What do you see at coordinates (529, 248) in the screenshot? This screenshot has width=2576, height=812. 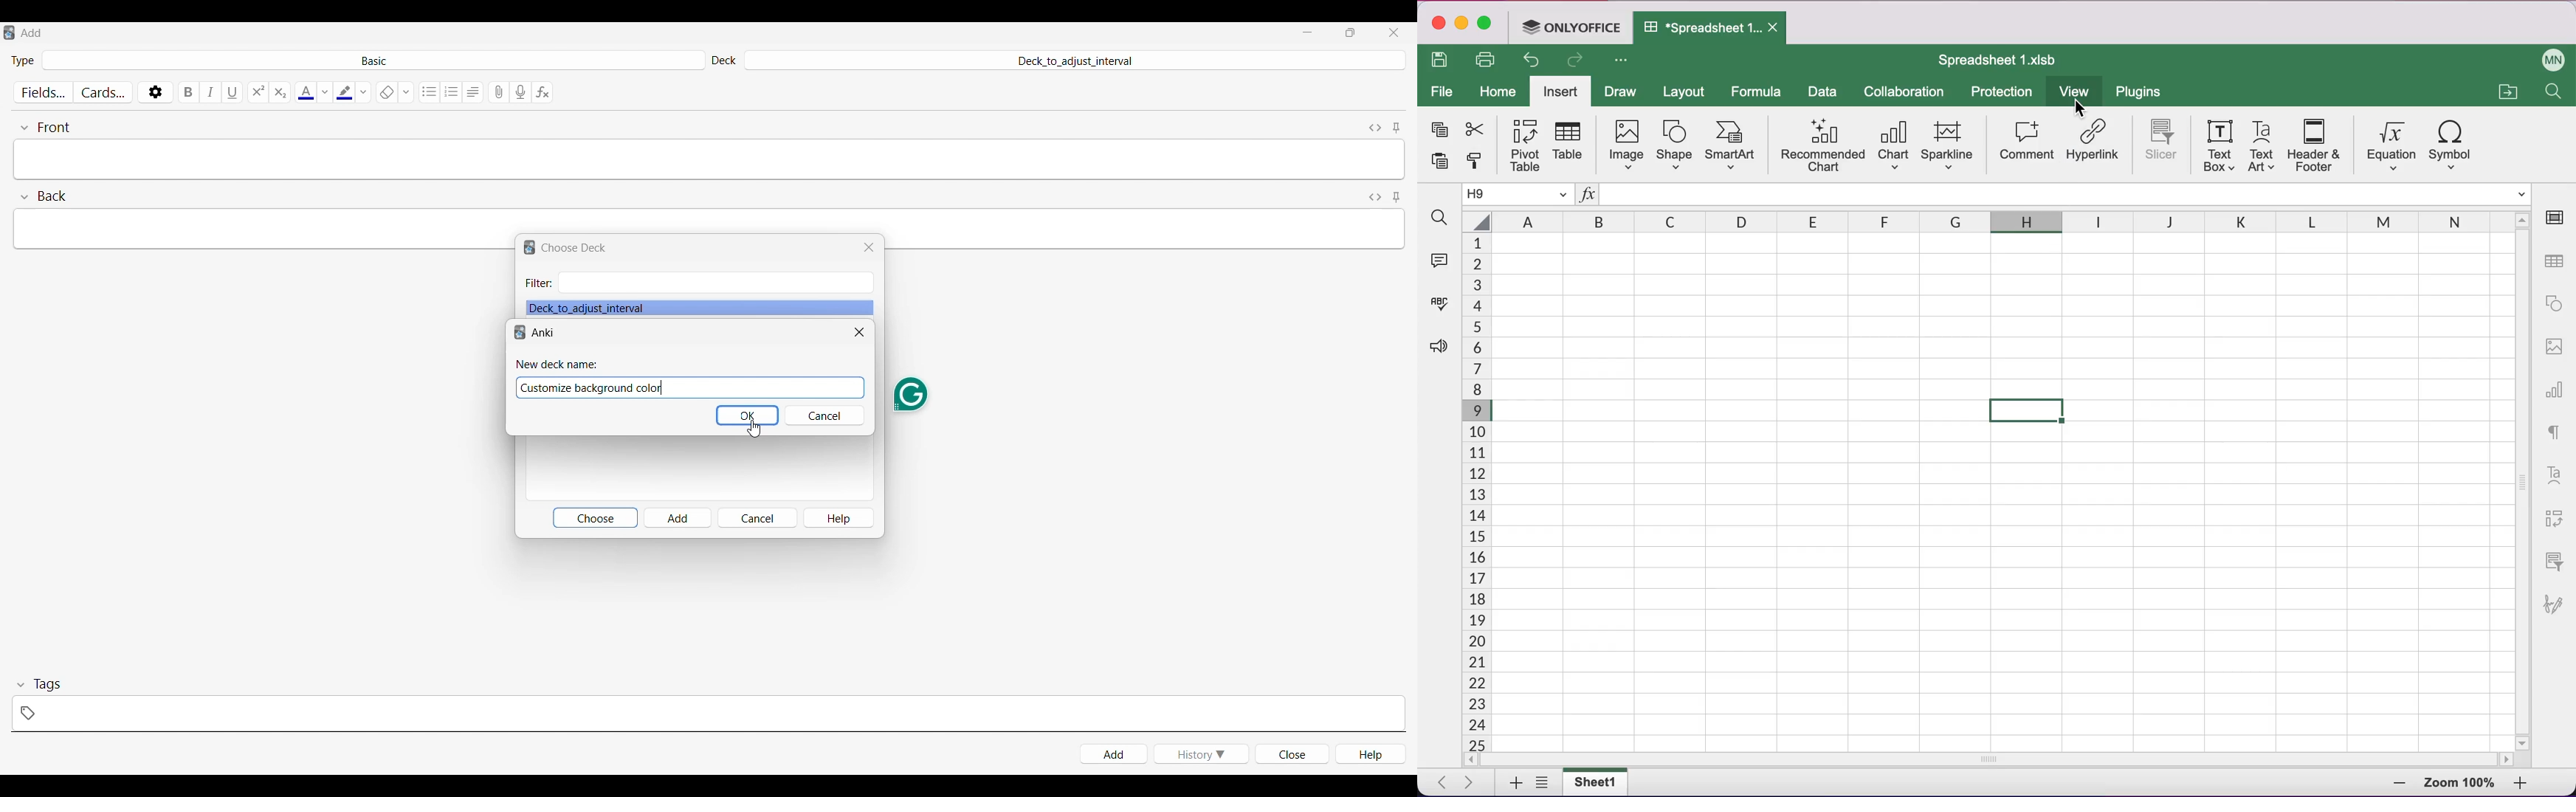 I see `Software logo` at bounding box center [529, 248].